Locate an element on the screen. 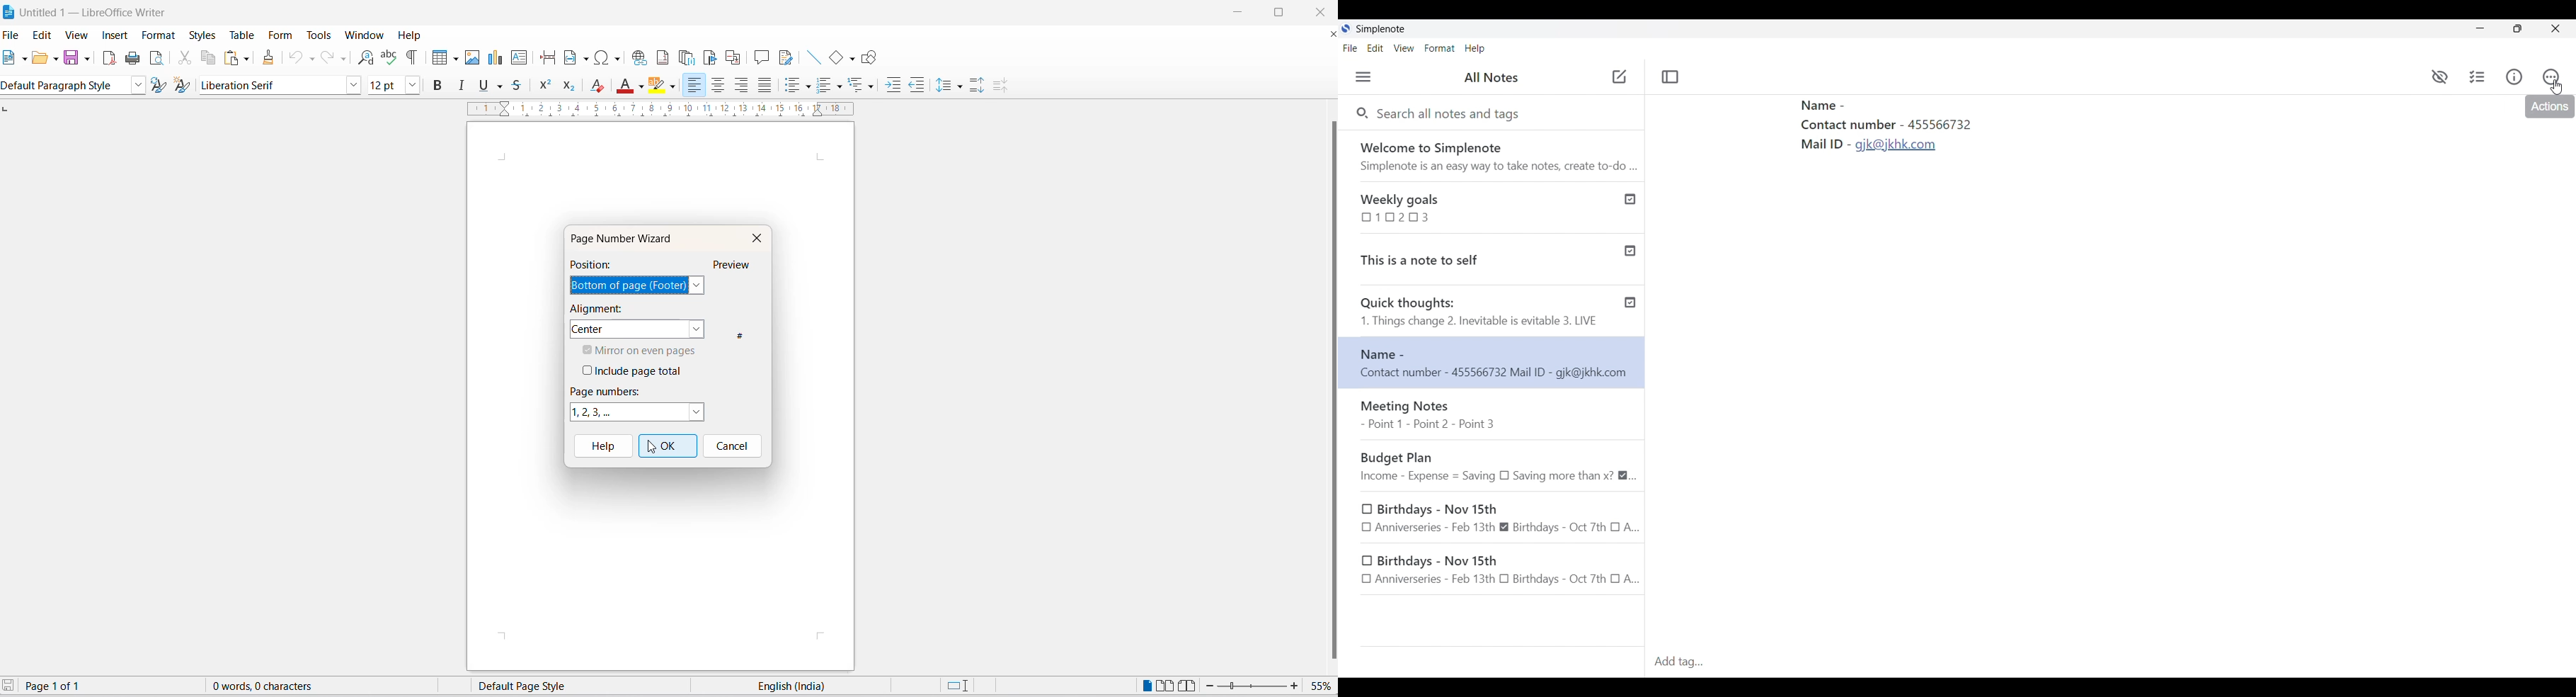 The height and width of the screenshot is (700, 2576). font size options is located at coordinates (413, 84).